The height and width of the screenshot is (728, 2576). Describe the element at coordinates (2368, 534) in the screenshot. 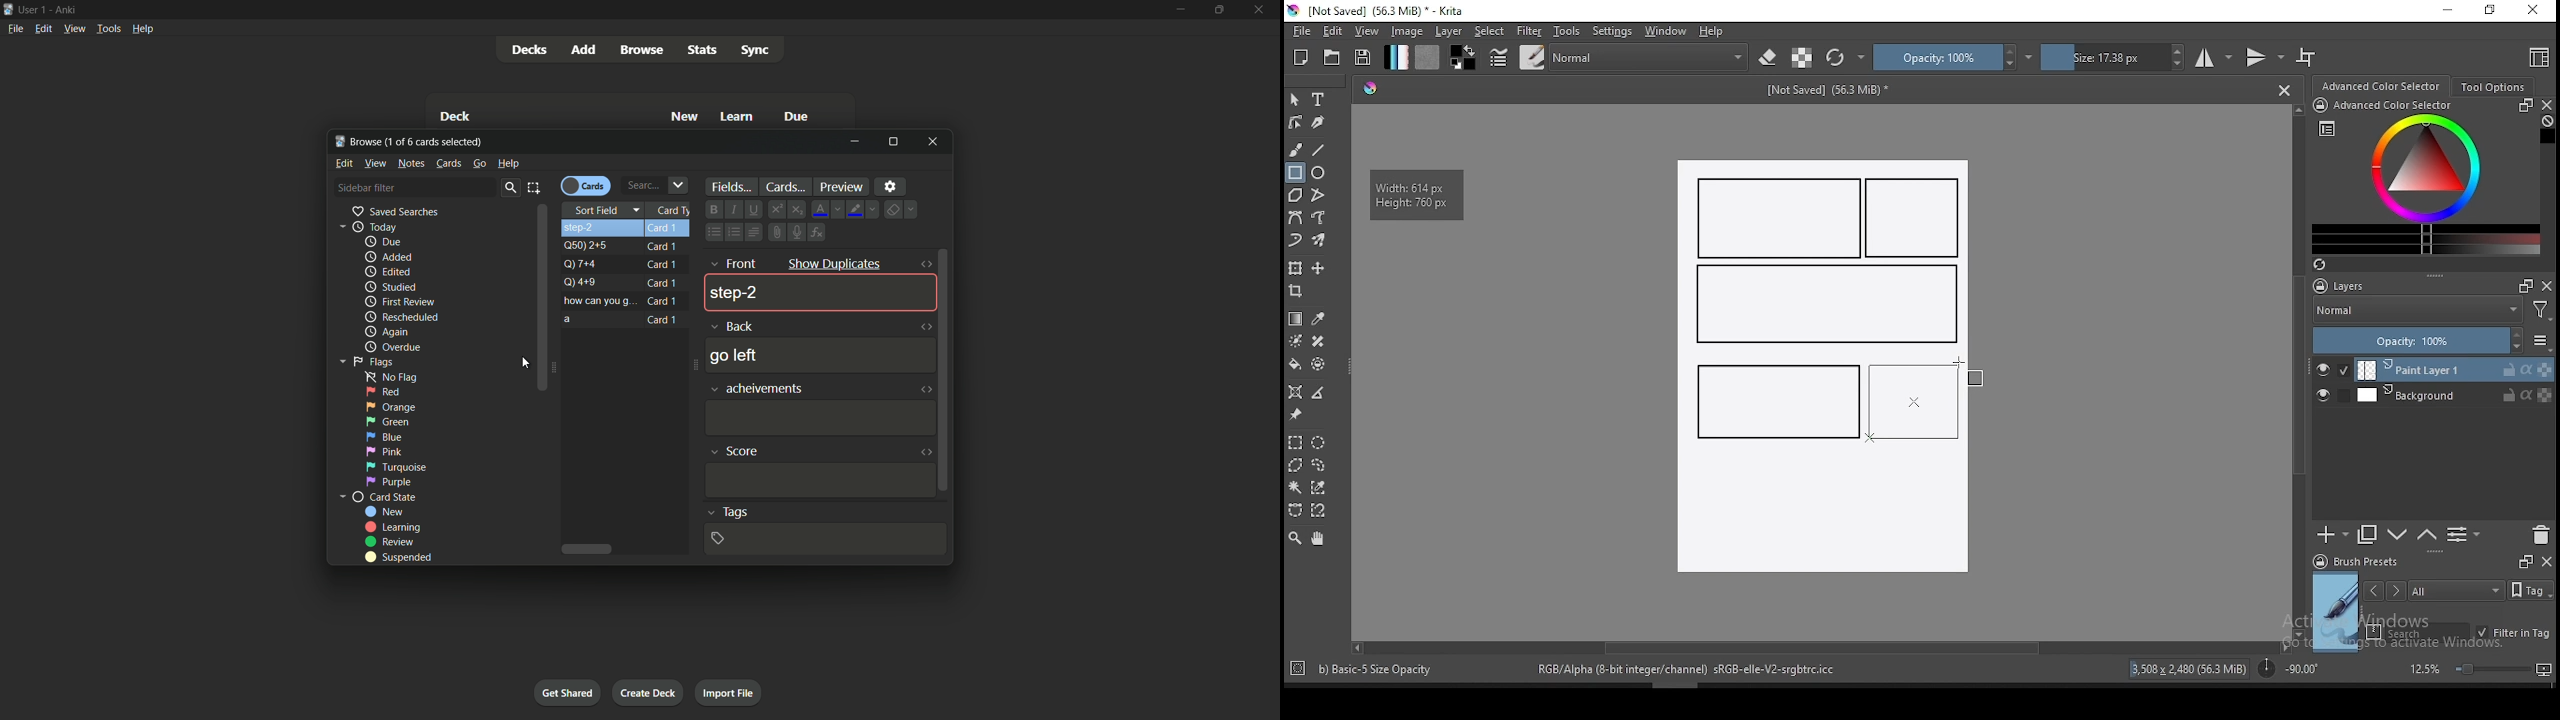

I see `duplicate layer` at that location.